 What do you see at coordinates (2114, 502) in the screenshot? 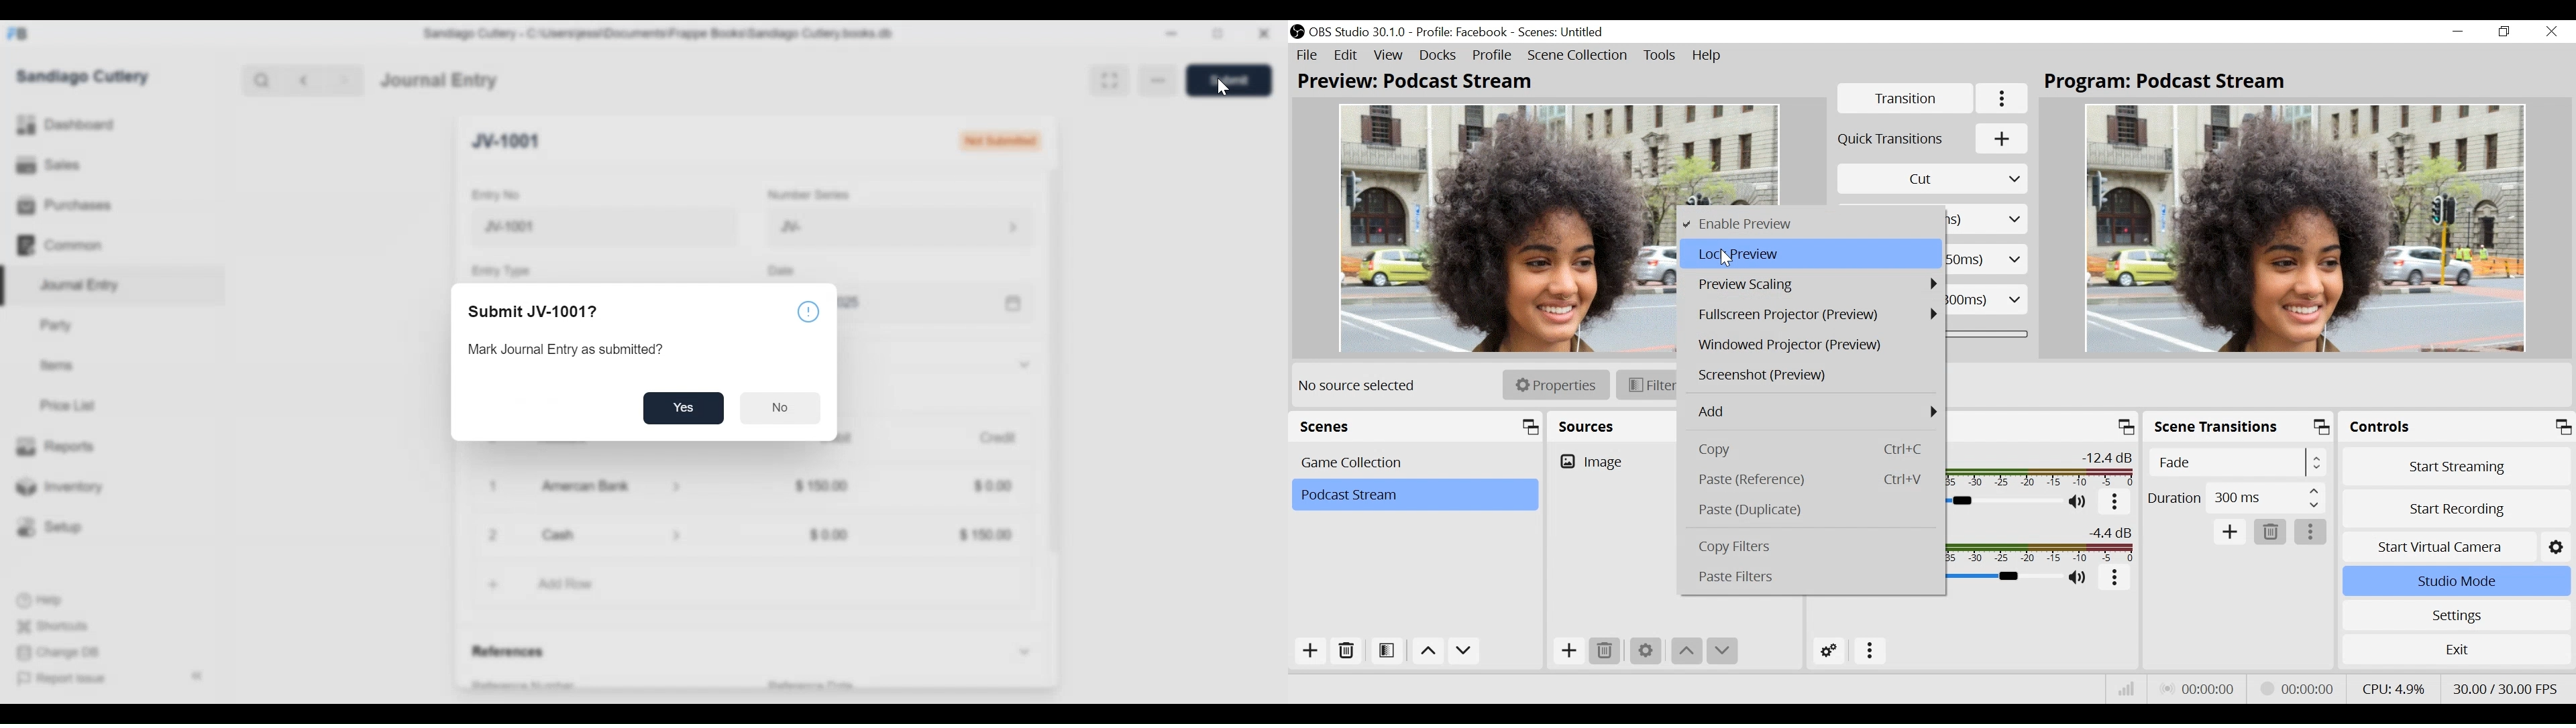
I see `more options` at bounding box center [2114, 502].